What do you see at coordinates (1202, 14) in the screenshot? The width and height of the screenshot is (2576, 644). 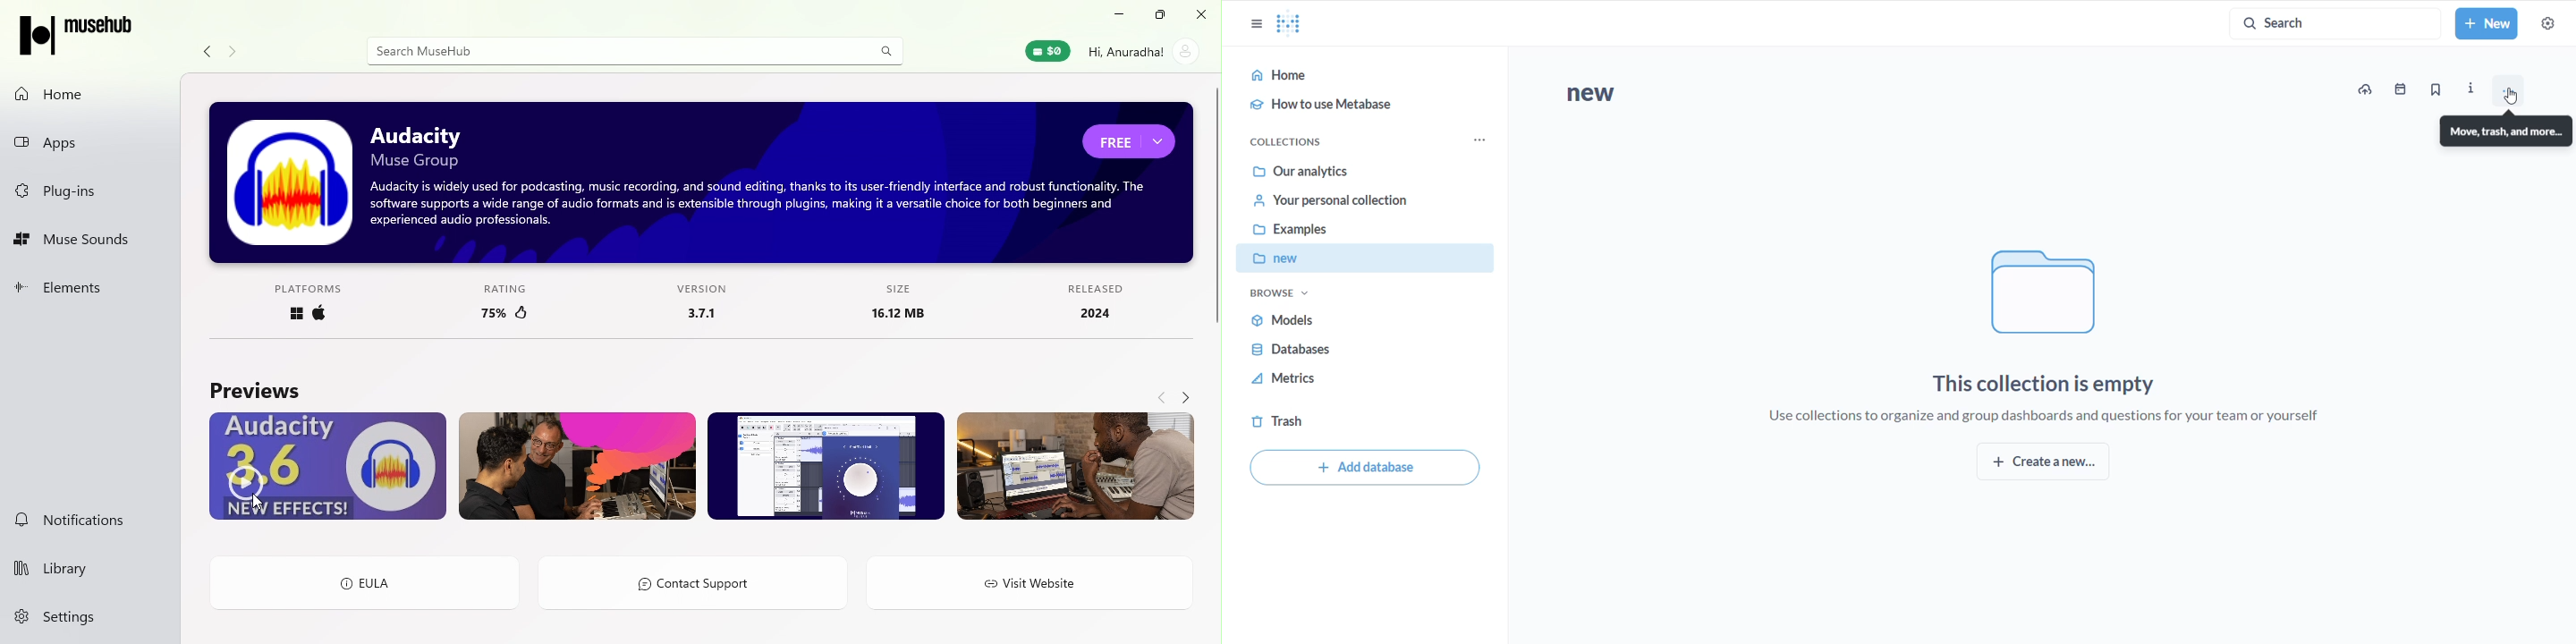 I see `close` at bounding box center [1202, 14].